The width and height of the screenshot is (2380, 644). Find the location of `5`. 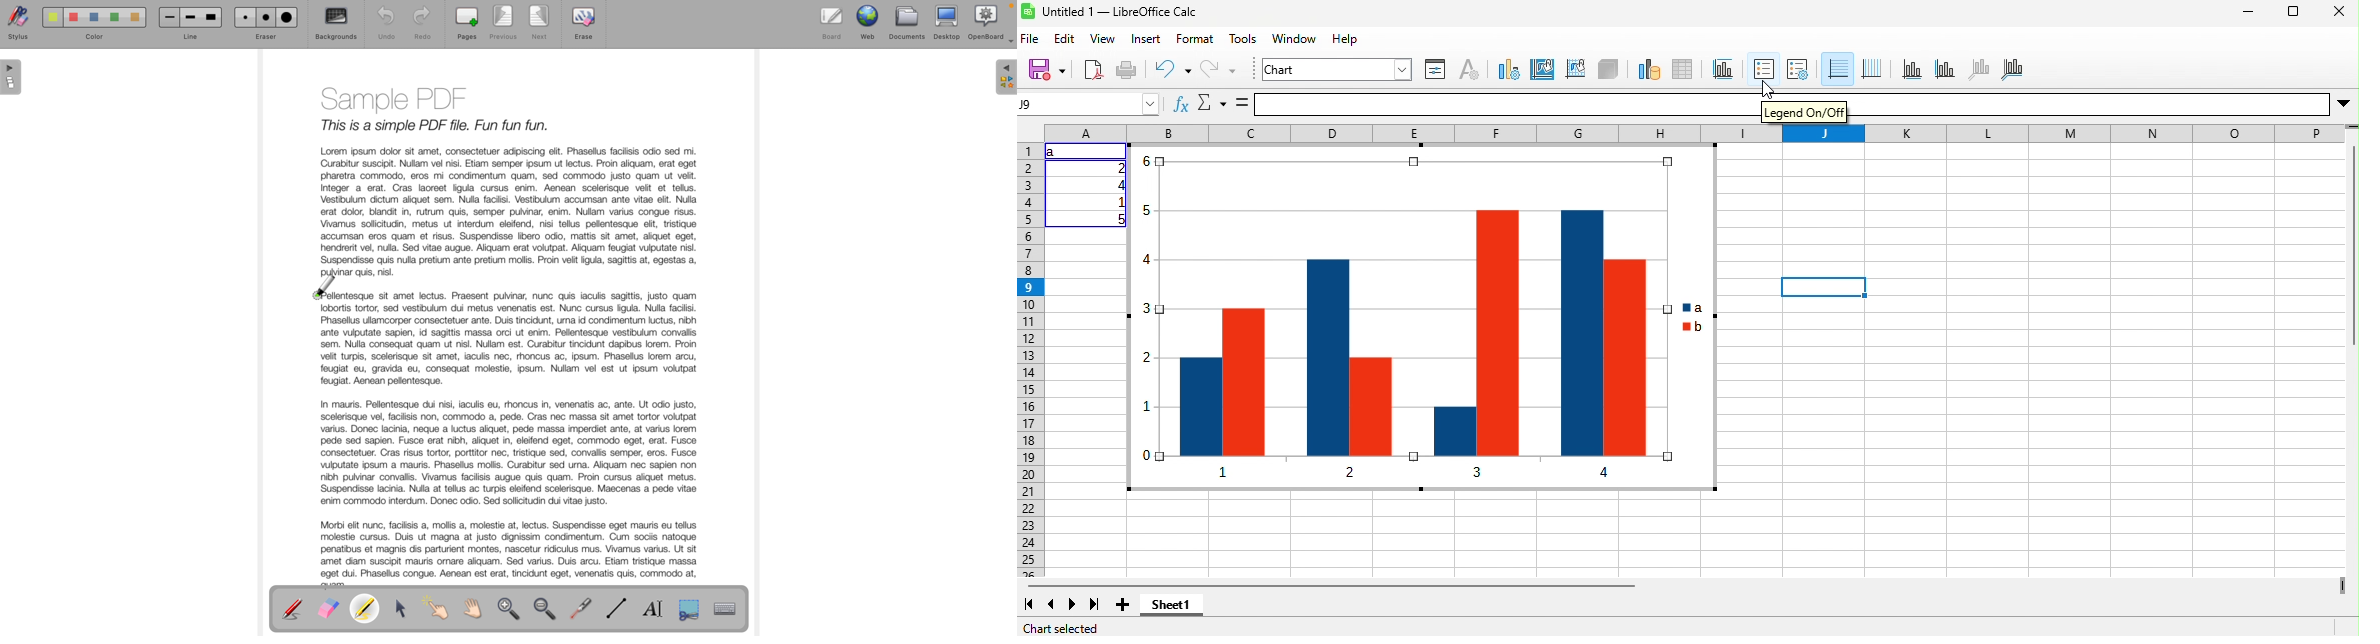

5 is located at coordinates (1120, 219).